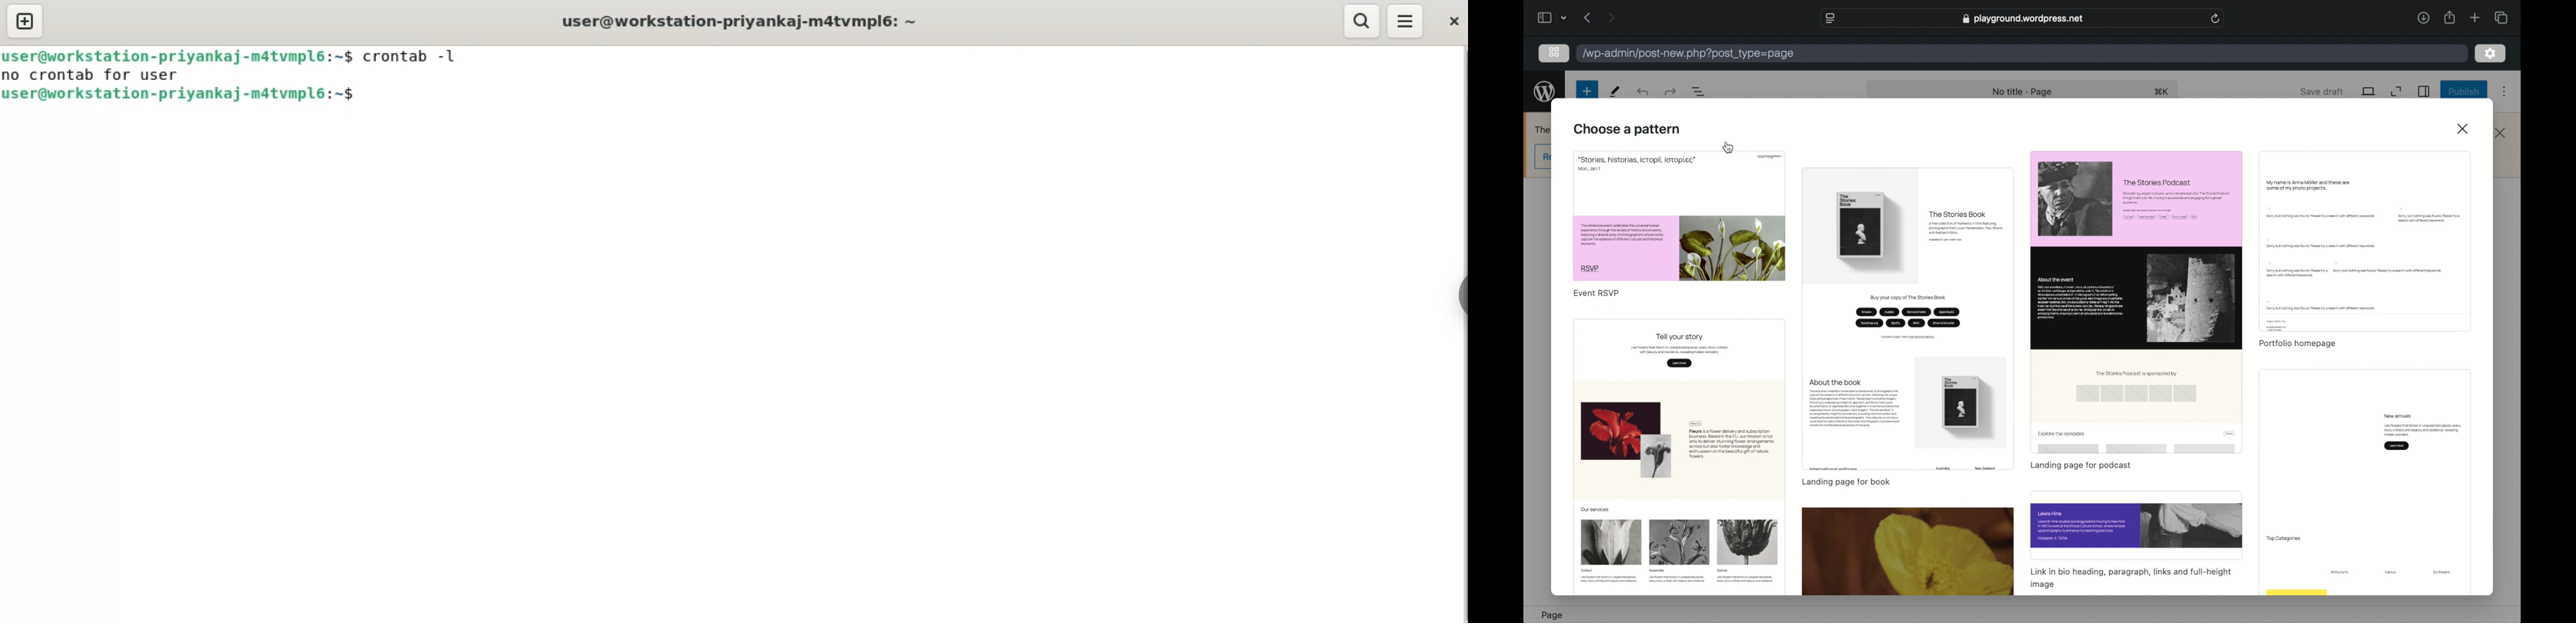 This screenshot has height=644, width=2576. What do you see at coordinates (1611, 17) in the screenshot?
I see `next page` at bounding box center [1611, 17].